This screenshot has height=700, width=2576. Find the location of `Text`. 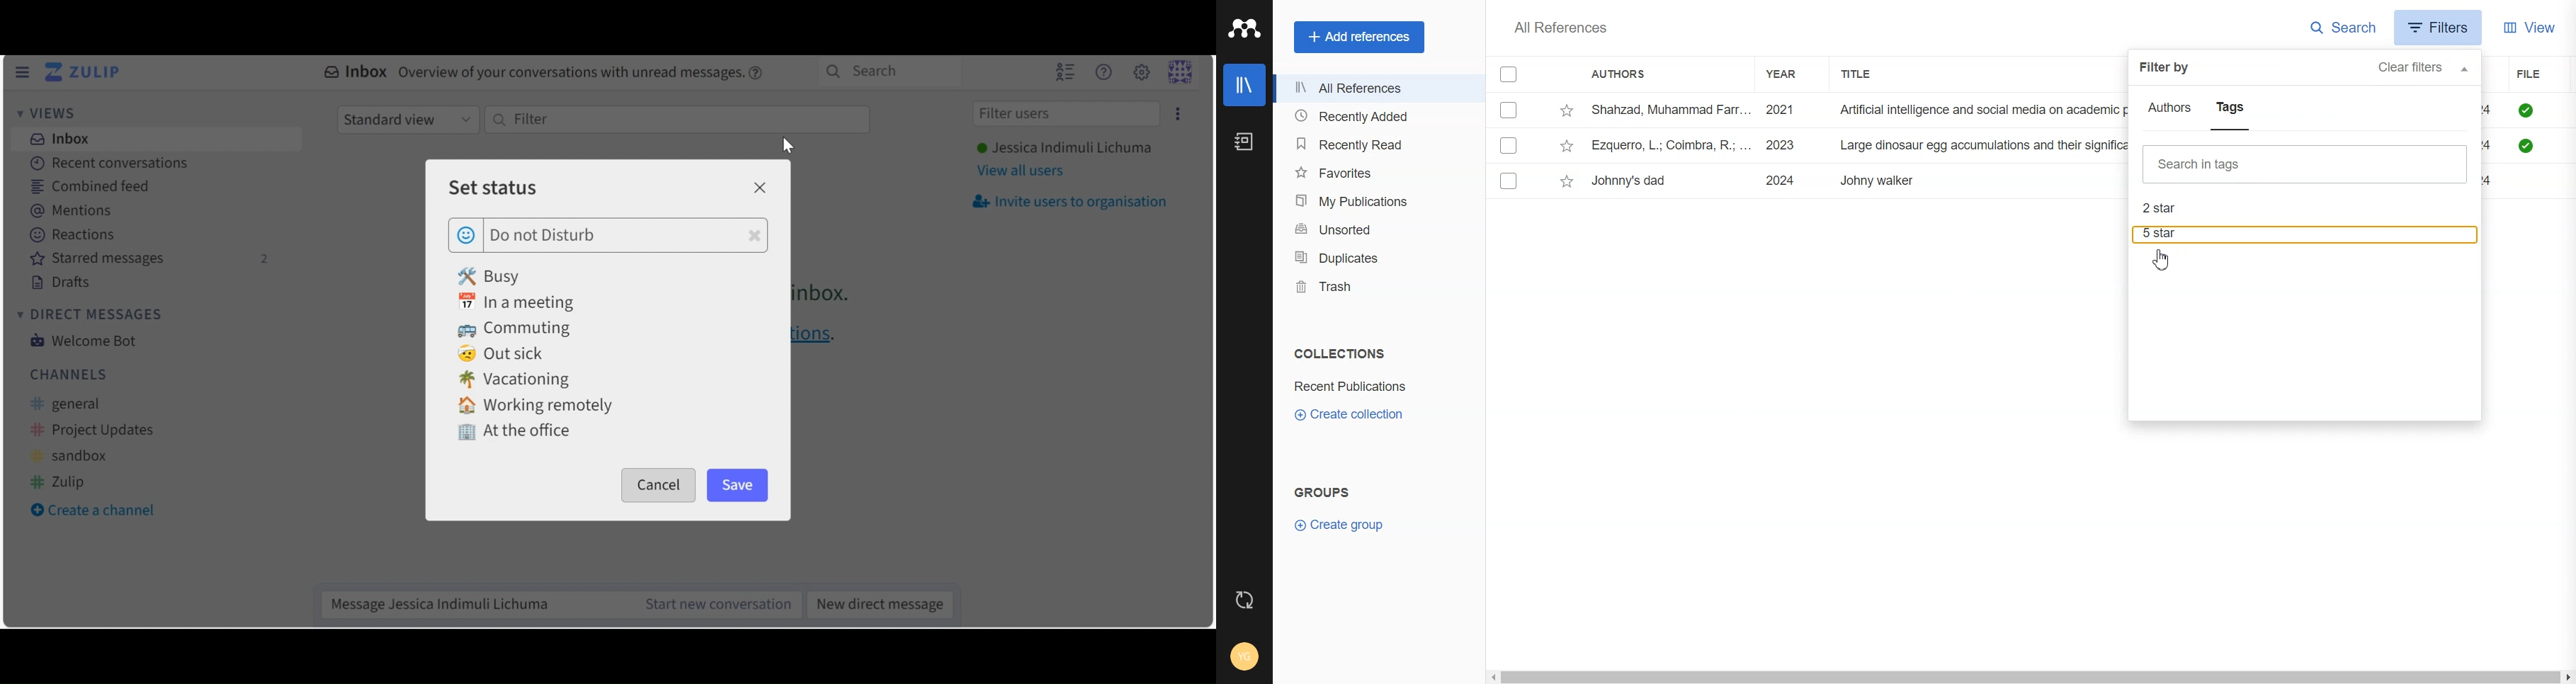

Text is located at coordinates (1560, 27).